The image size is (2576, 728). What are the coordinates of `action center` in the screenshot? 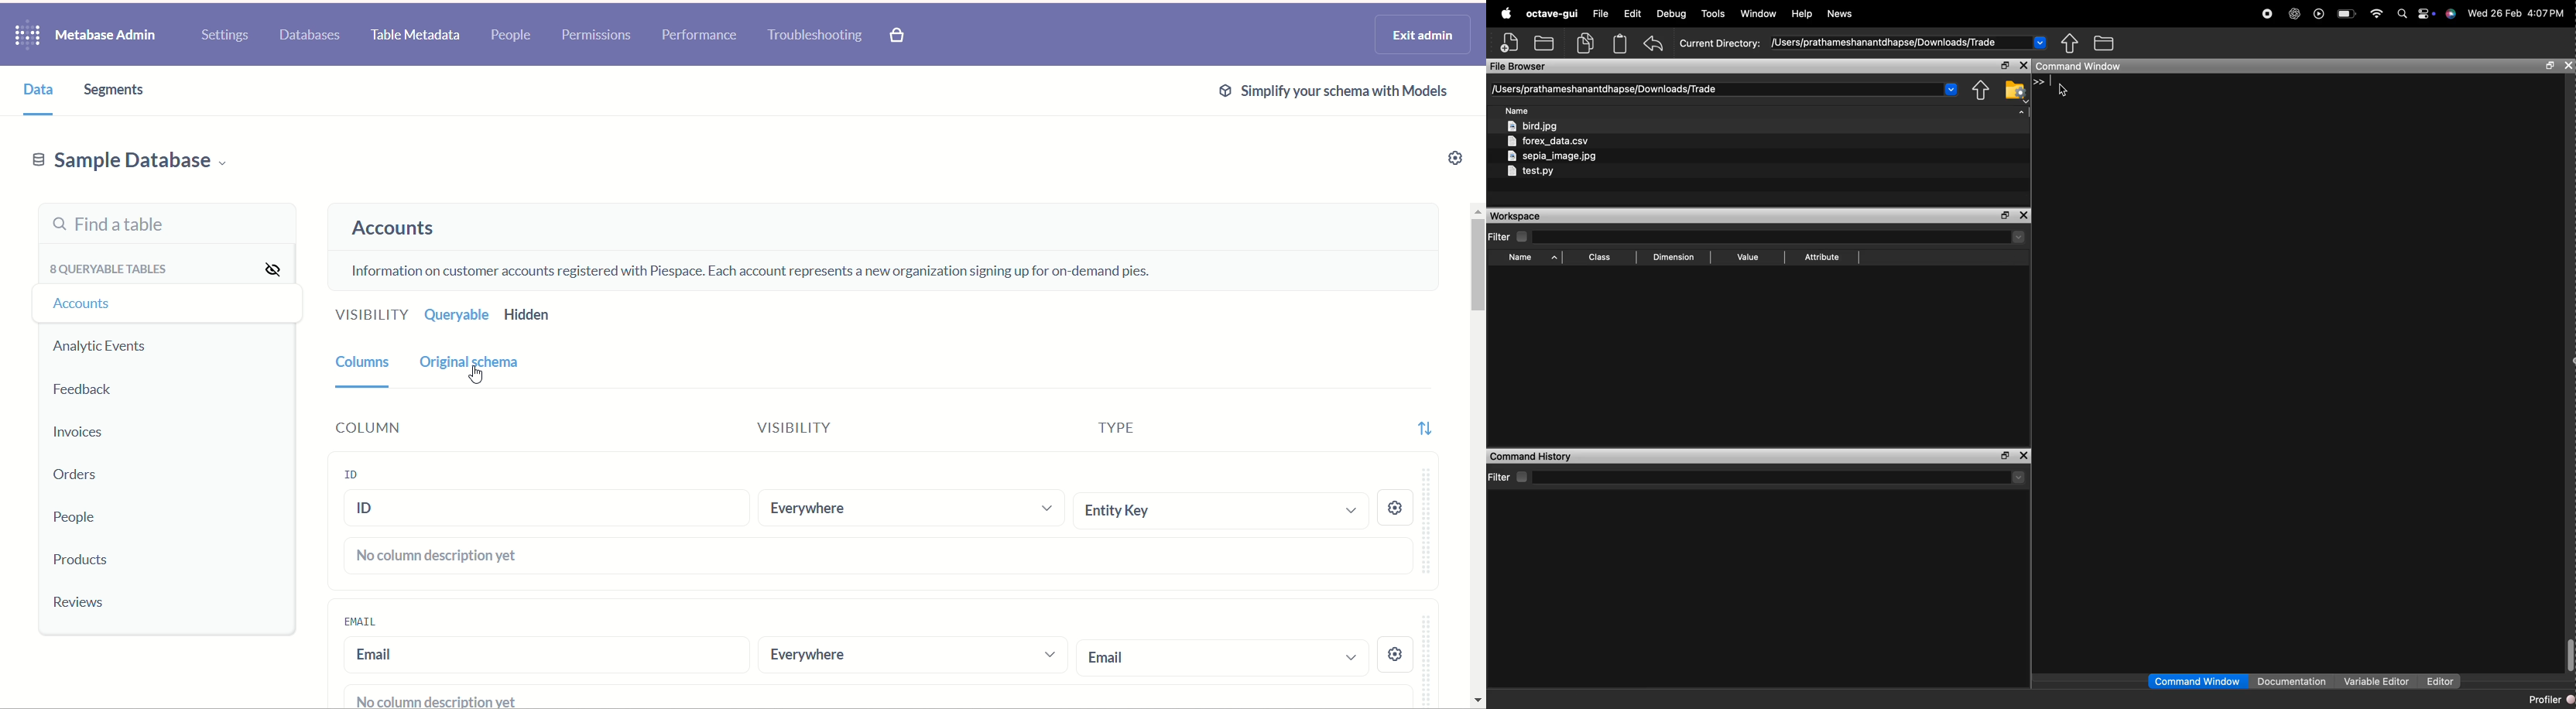 It's located at (2427, 15).